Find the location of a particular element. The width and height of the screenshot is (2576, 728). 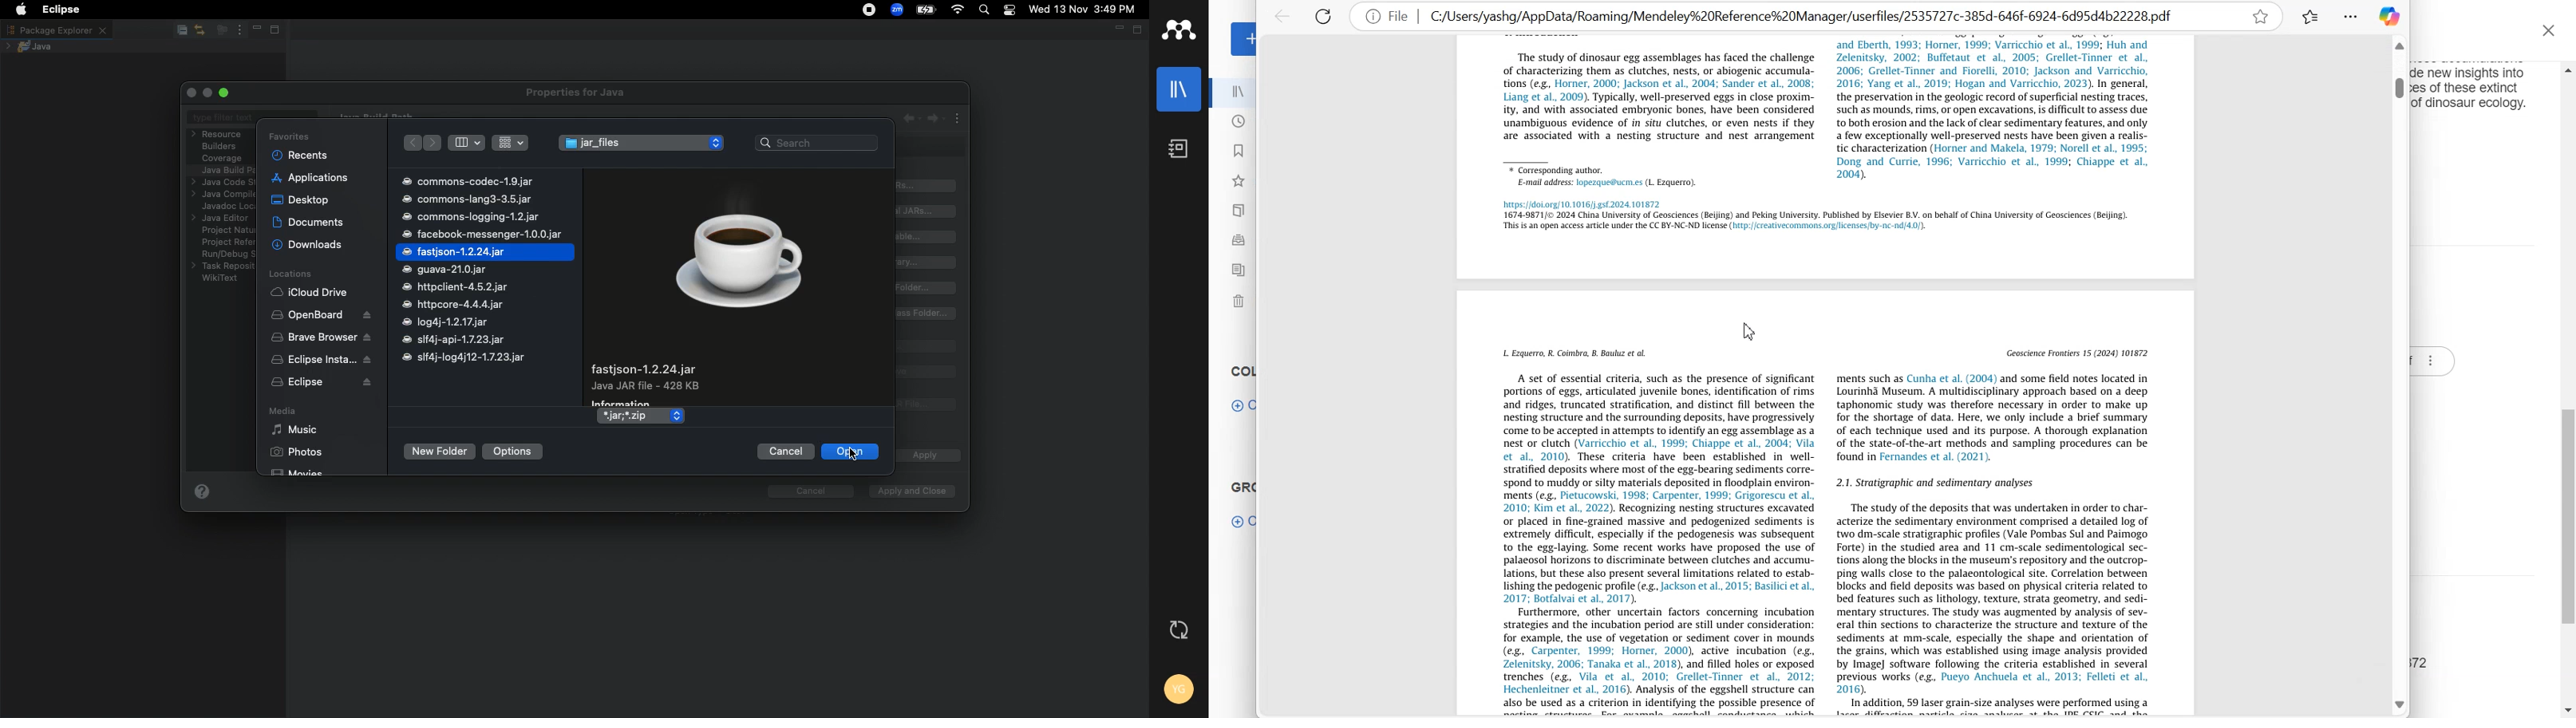

Maximize is located at coordinates (279, 31).